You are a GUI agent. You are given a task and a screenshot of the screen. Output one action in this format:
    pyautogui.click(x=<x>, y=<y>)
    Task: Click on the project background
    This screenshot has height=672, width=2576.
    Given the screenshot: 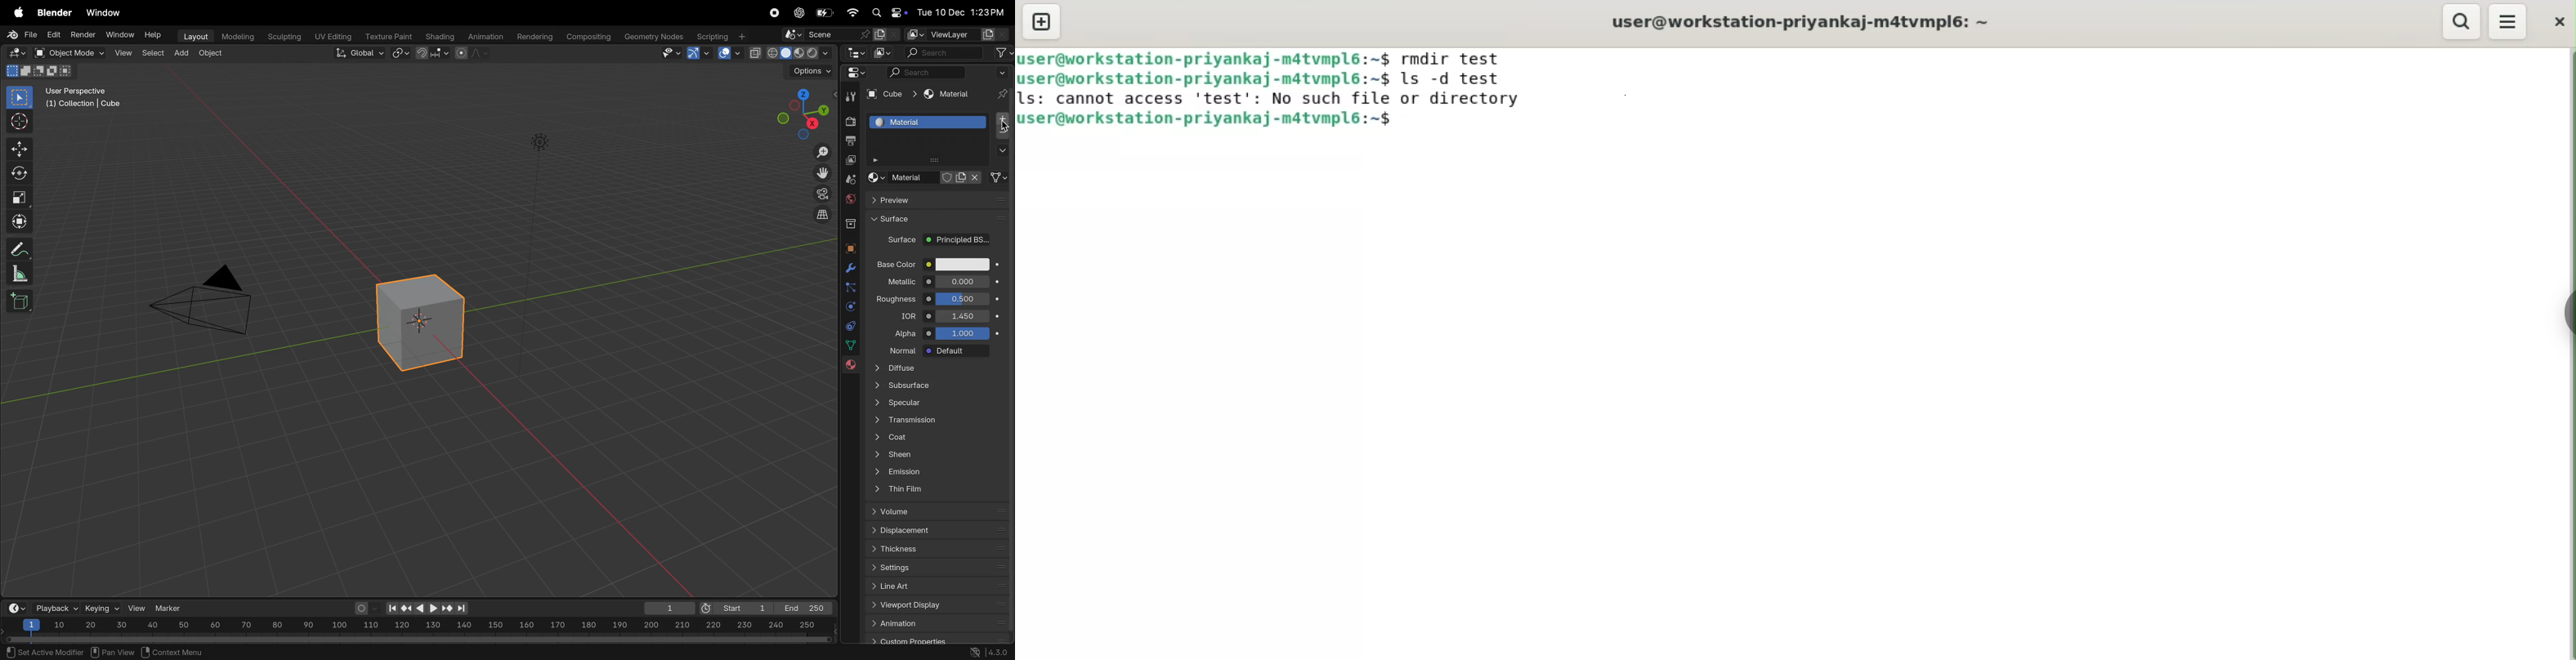 What is the action you would take?
    pyautogui.click(x=957, y=240)
    